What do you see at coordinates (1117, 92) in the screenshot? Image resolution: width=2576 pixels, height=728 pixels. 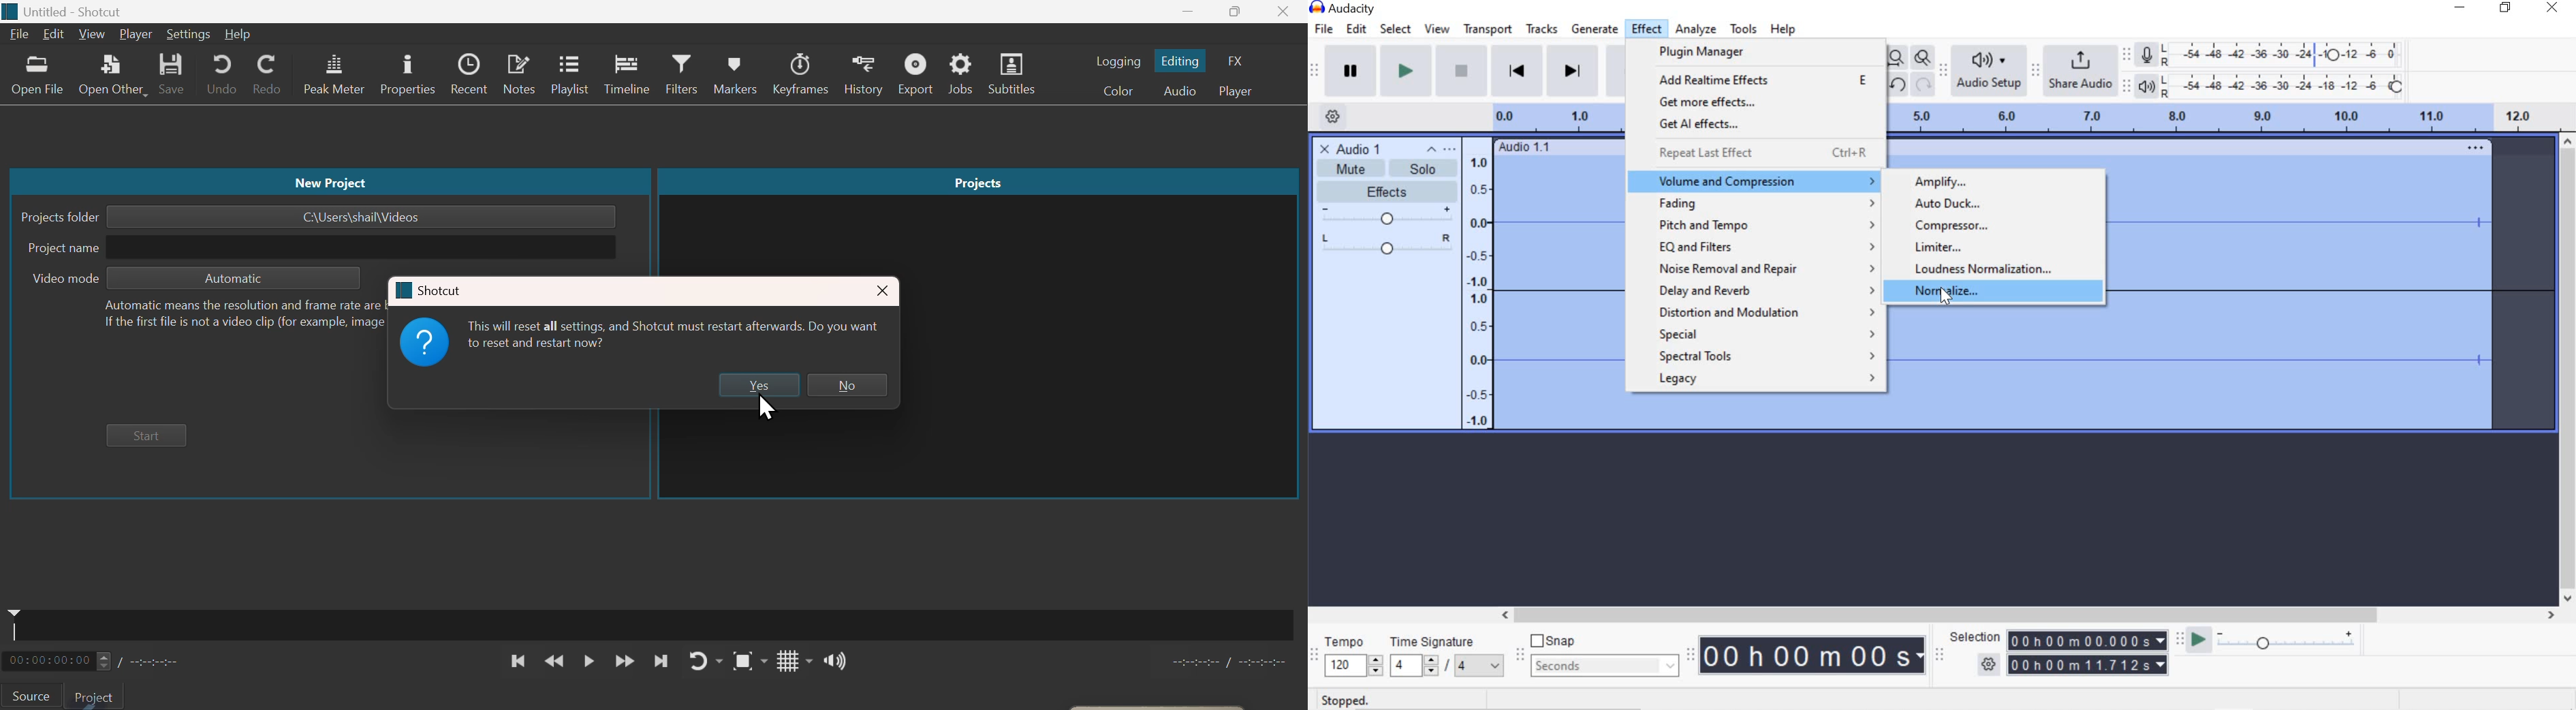 I see `Colour` at bounding box center [1117, 92].